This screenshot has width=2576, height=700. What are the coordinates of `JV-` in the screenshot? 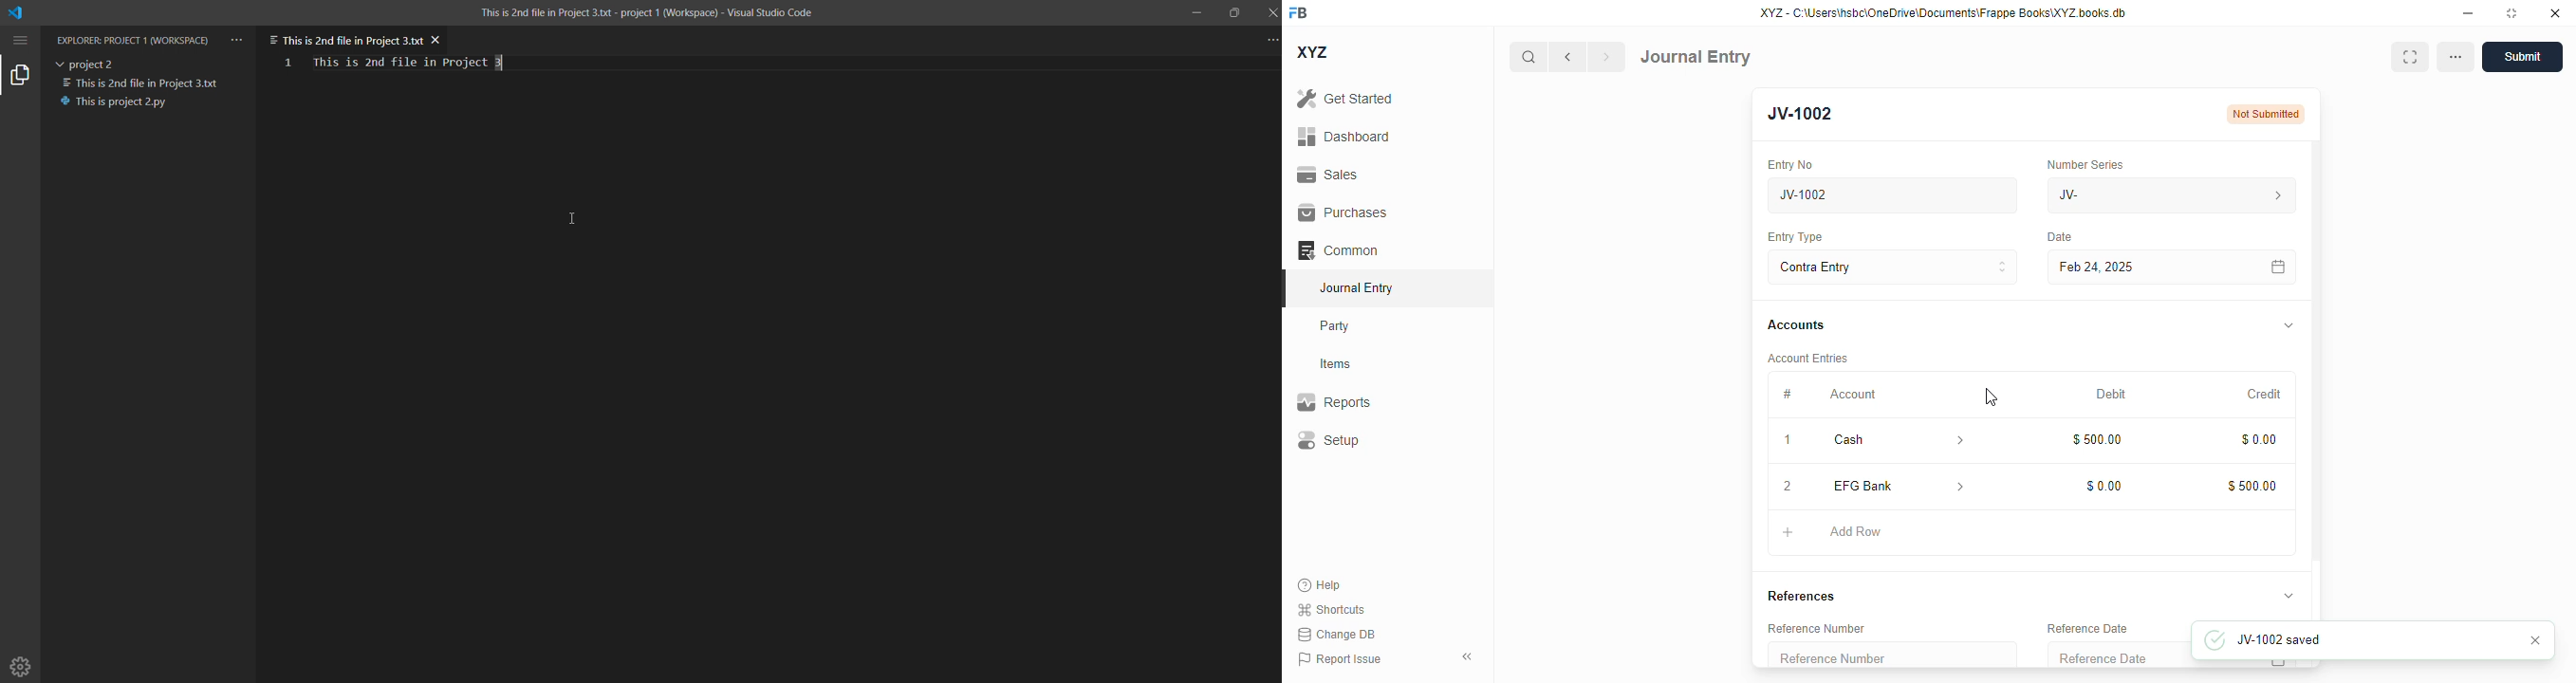 It's located at (2172, 195).